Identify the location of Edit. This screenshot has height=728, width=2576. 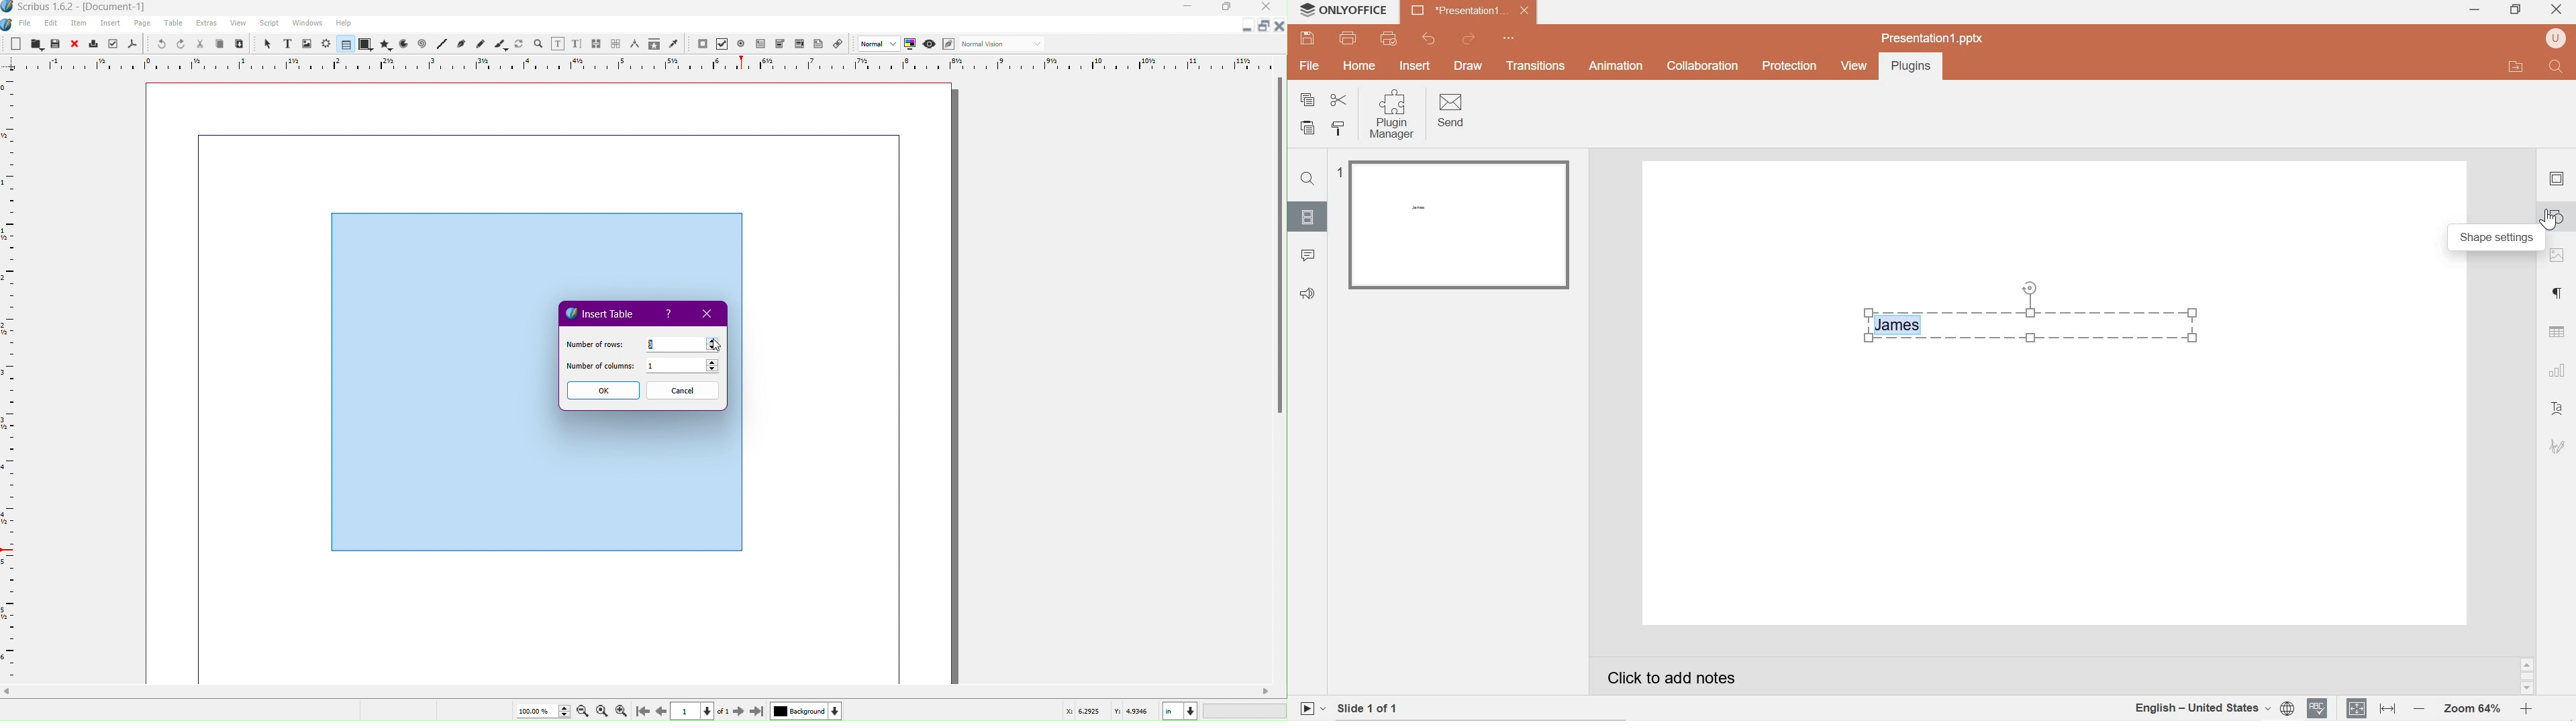
(50, 23).